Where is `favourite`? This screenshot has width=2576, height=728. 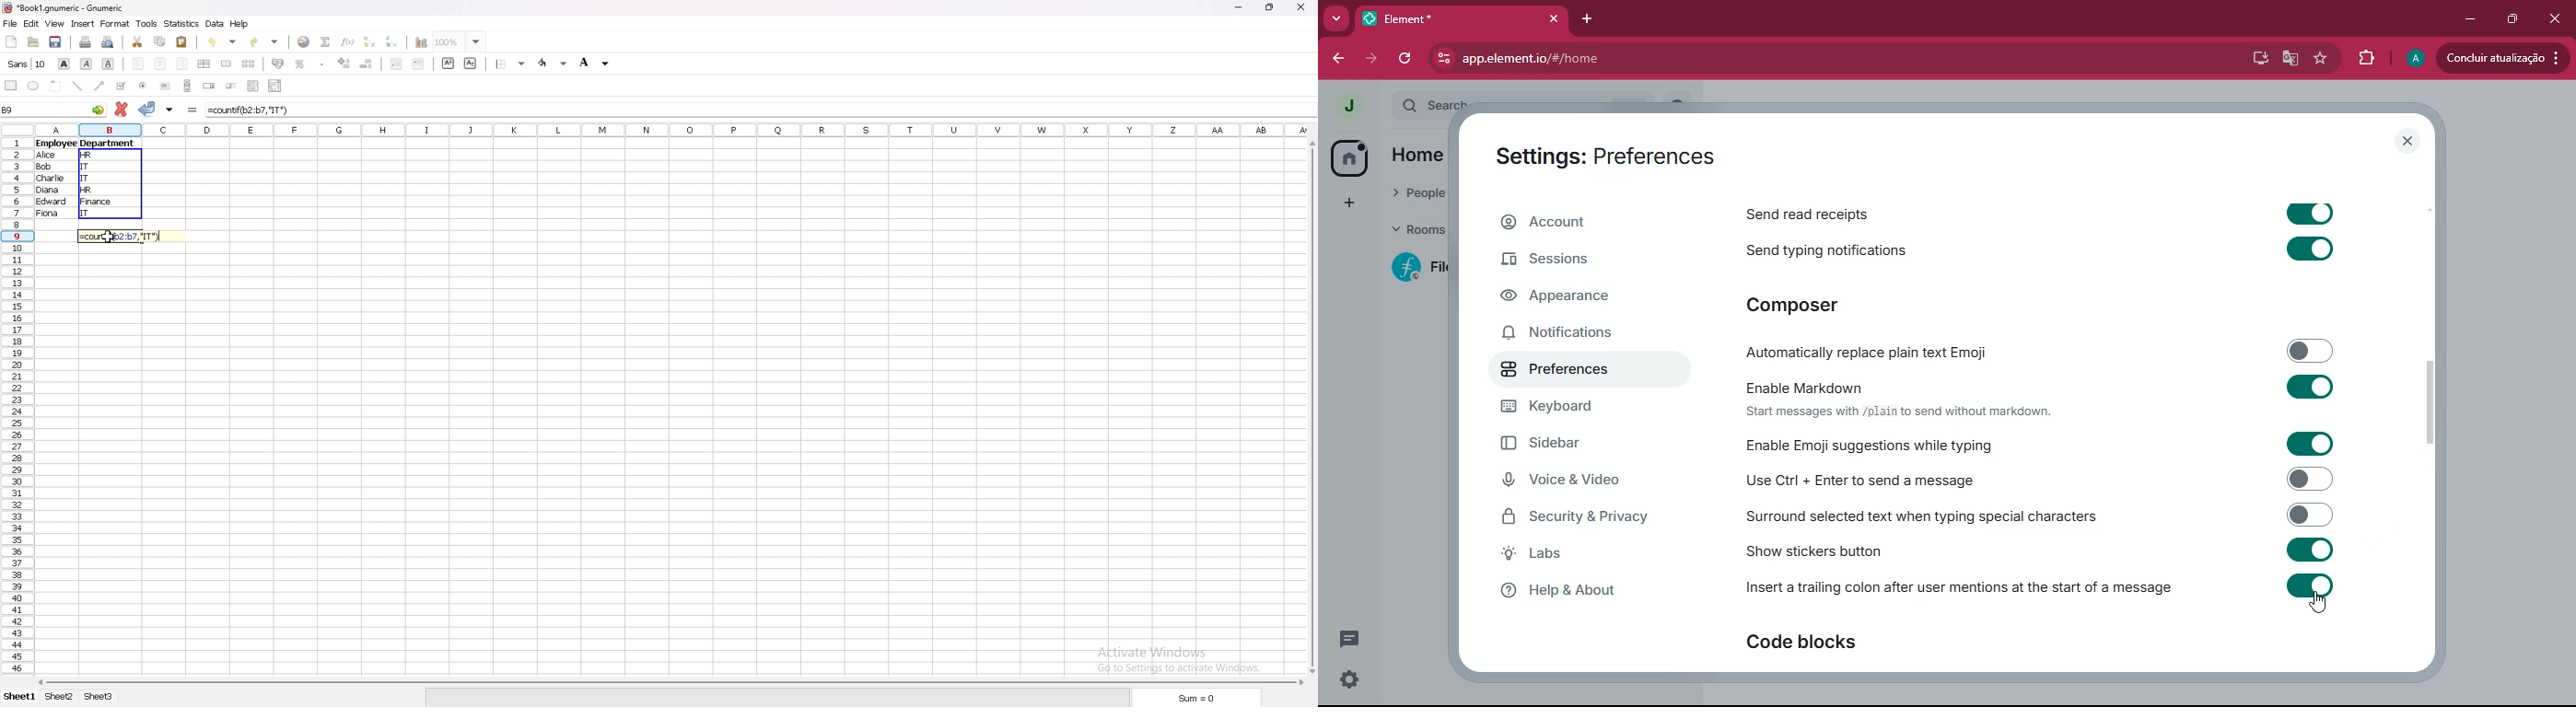 favourite is located at coordinates (2318, 59).